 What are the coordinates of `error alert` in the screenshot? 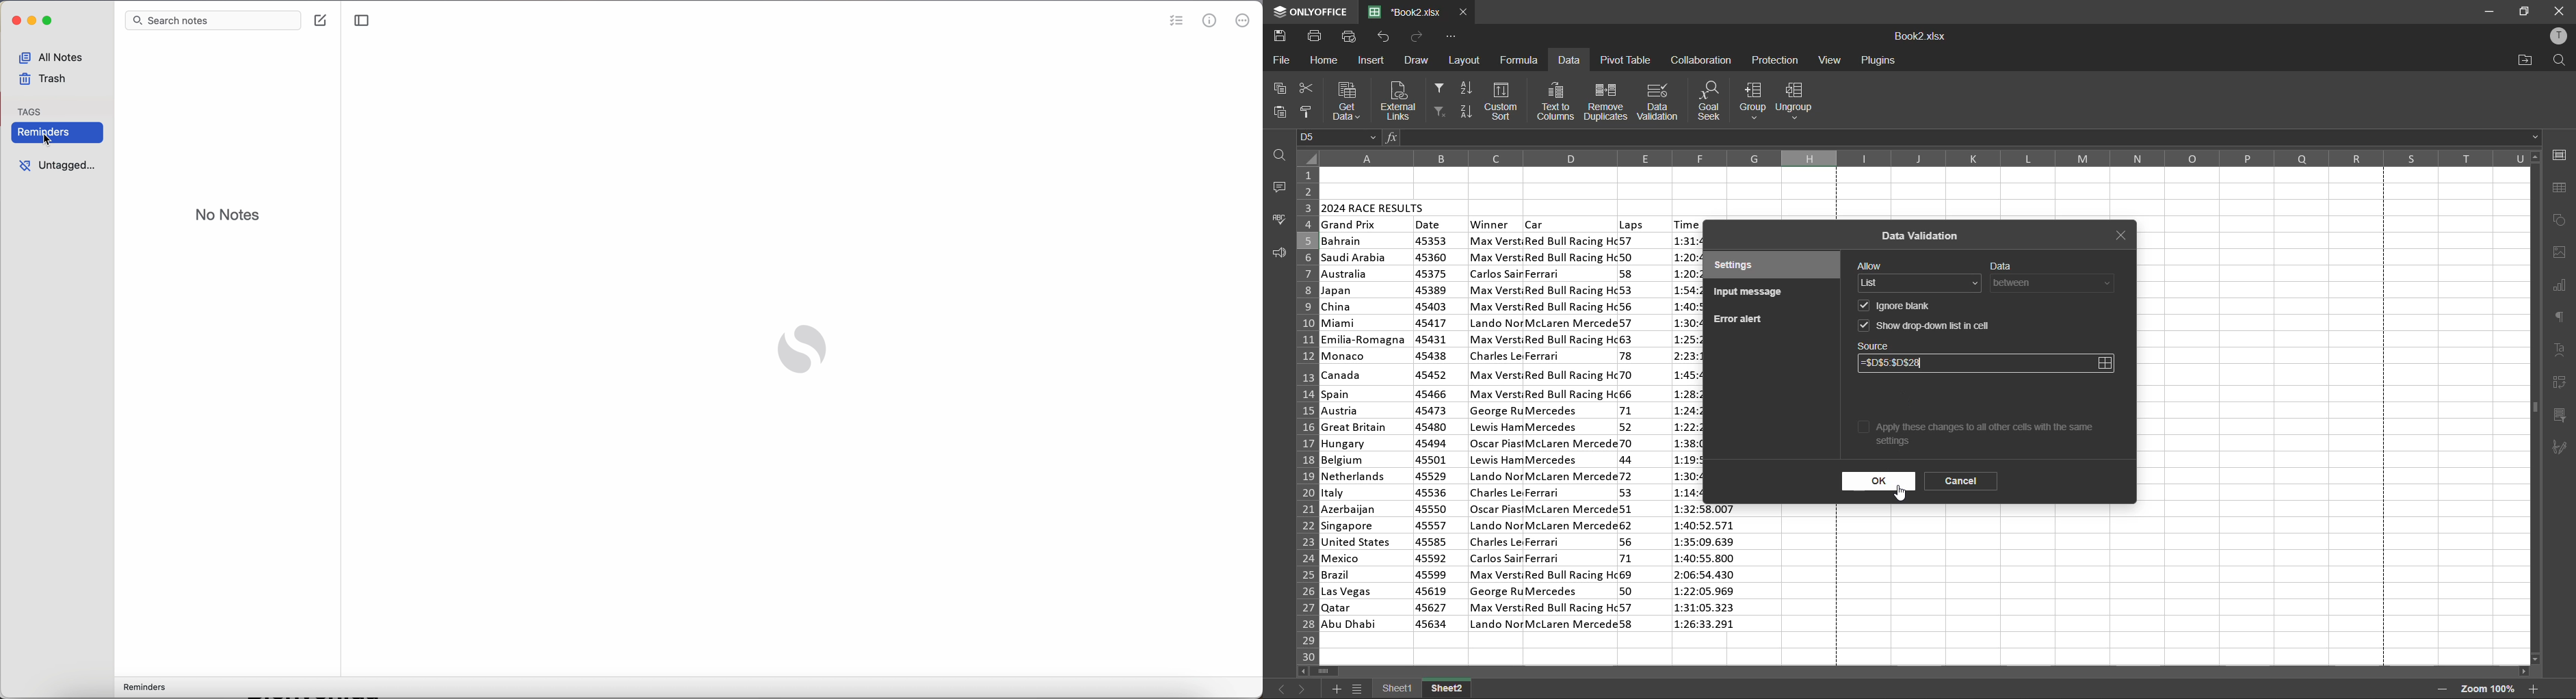 It's located at (1737, 319).